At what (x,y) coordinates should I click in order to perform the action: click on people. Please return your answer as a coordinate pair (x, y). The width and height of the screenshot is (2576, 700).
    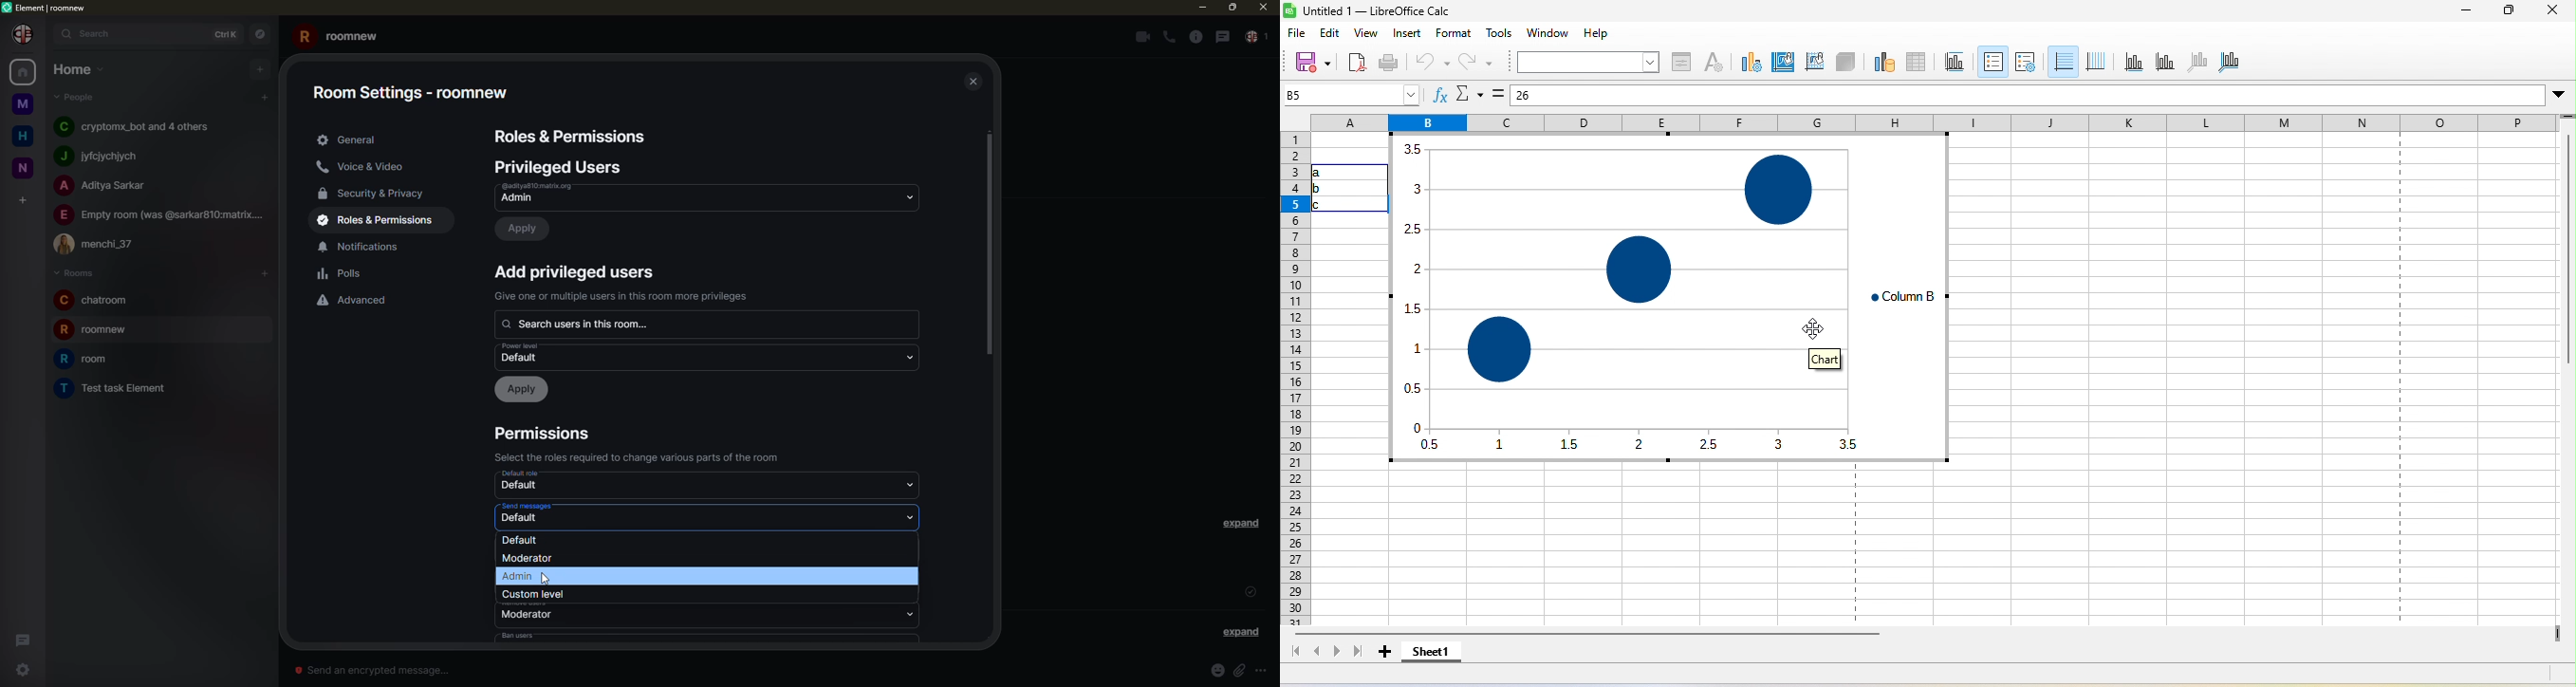
    Looking at the image, I should click on (101, 244).